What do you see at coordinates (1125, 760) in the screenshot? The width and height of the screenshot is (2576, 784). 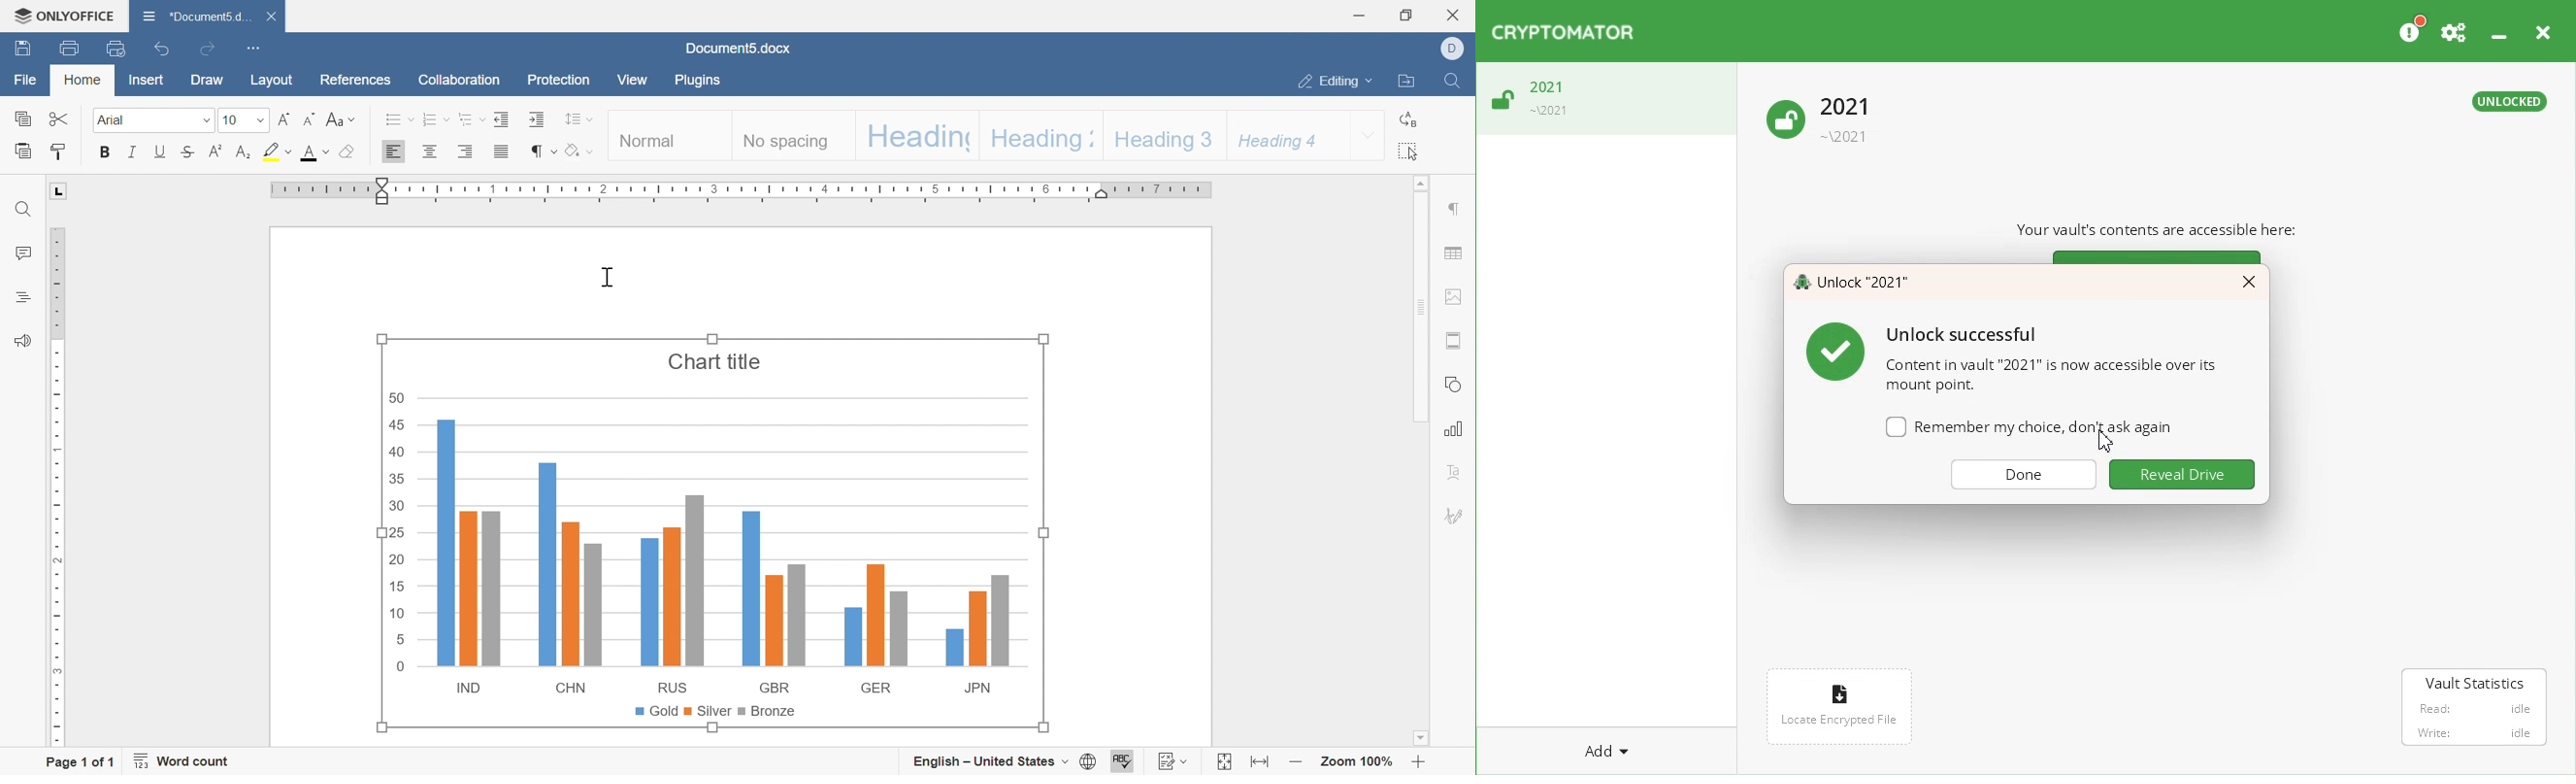 I see `spell checking` at bounding box center [1125, 760].